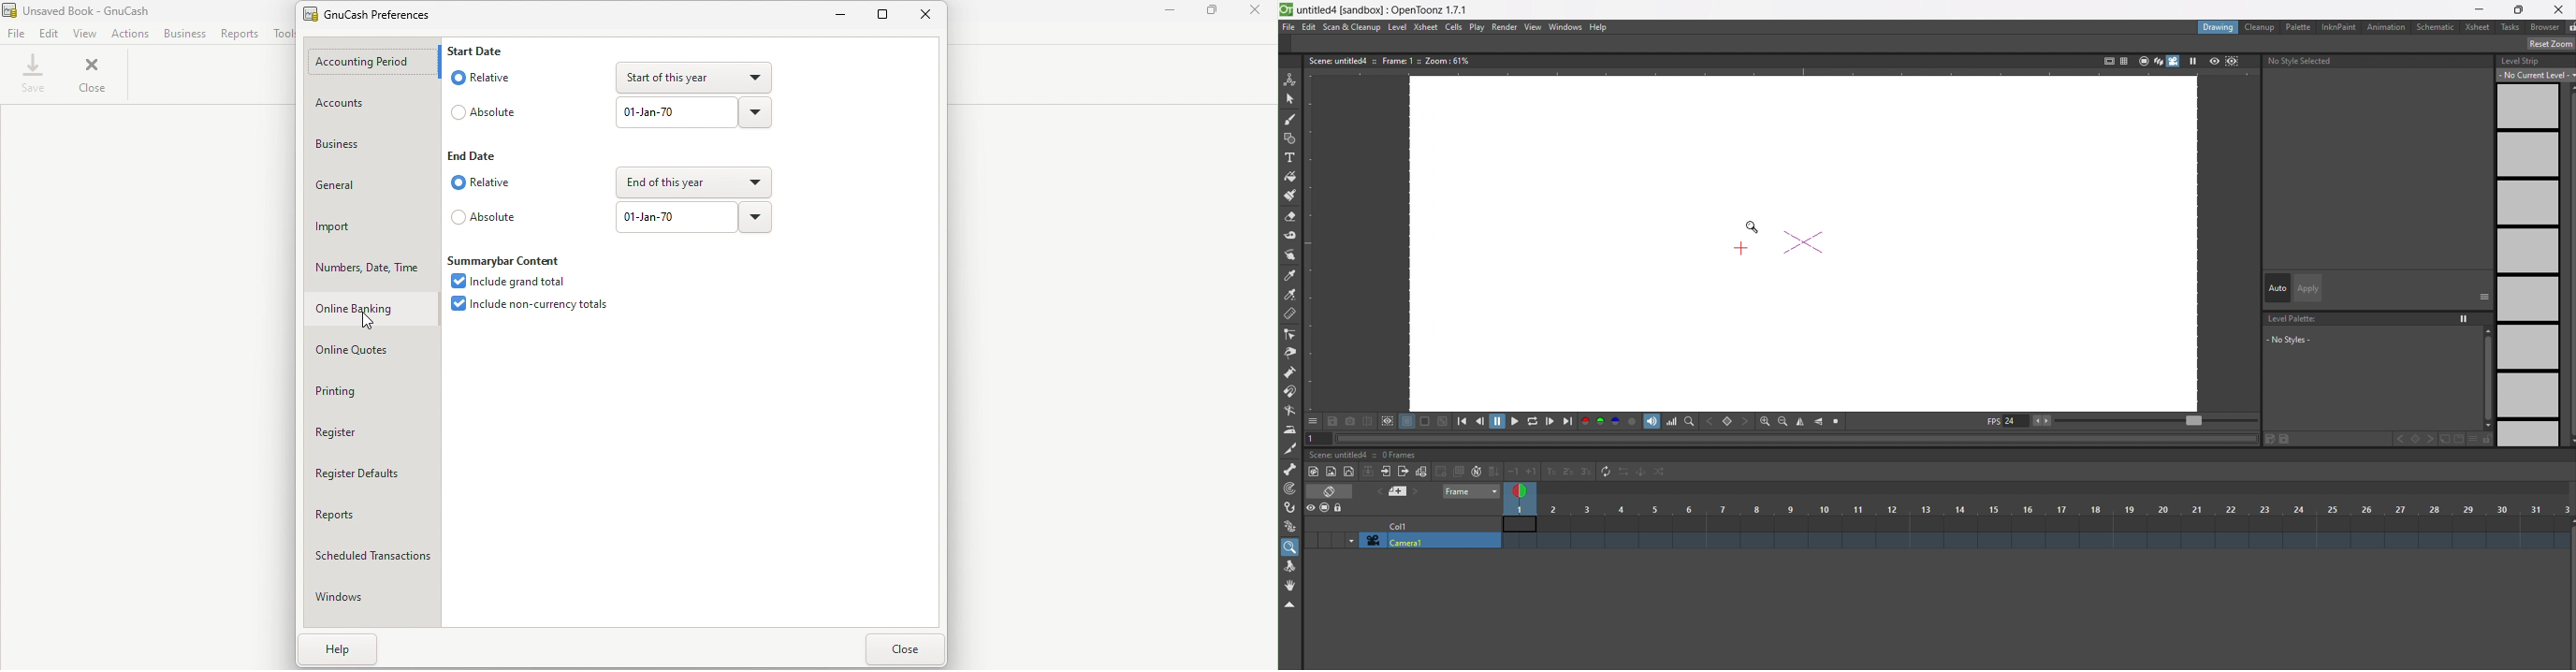 The width and height of the screenshot is (2576, 672). Describe the element at coordinates (371, 186) in the screenshot. I see `General` at that location.